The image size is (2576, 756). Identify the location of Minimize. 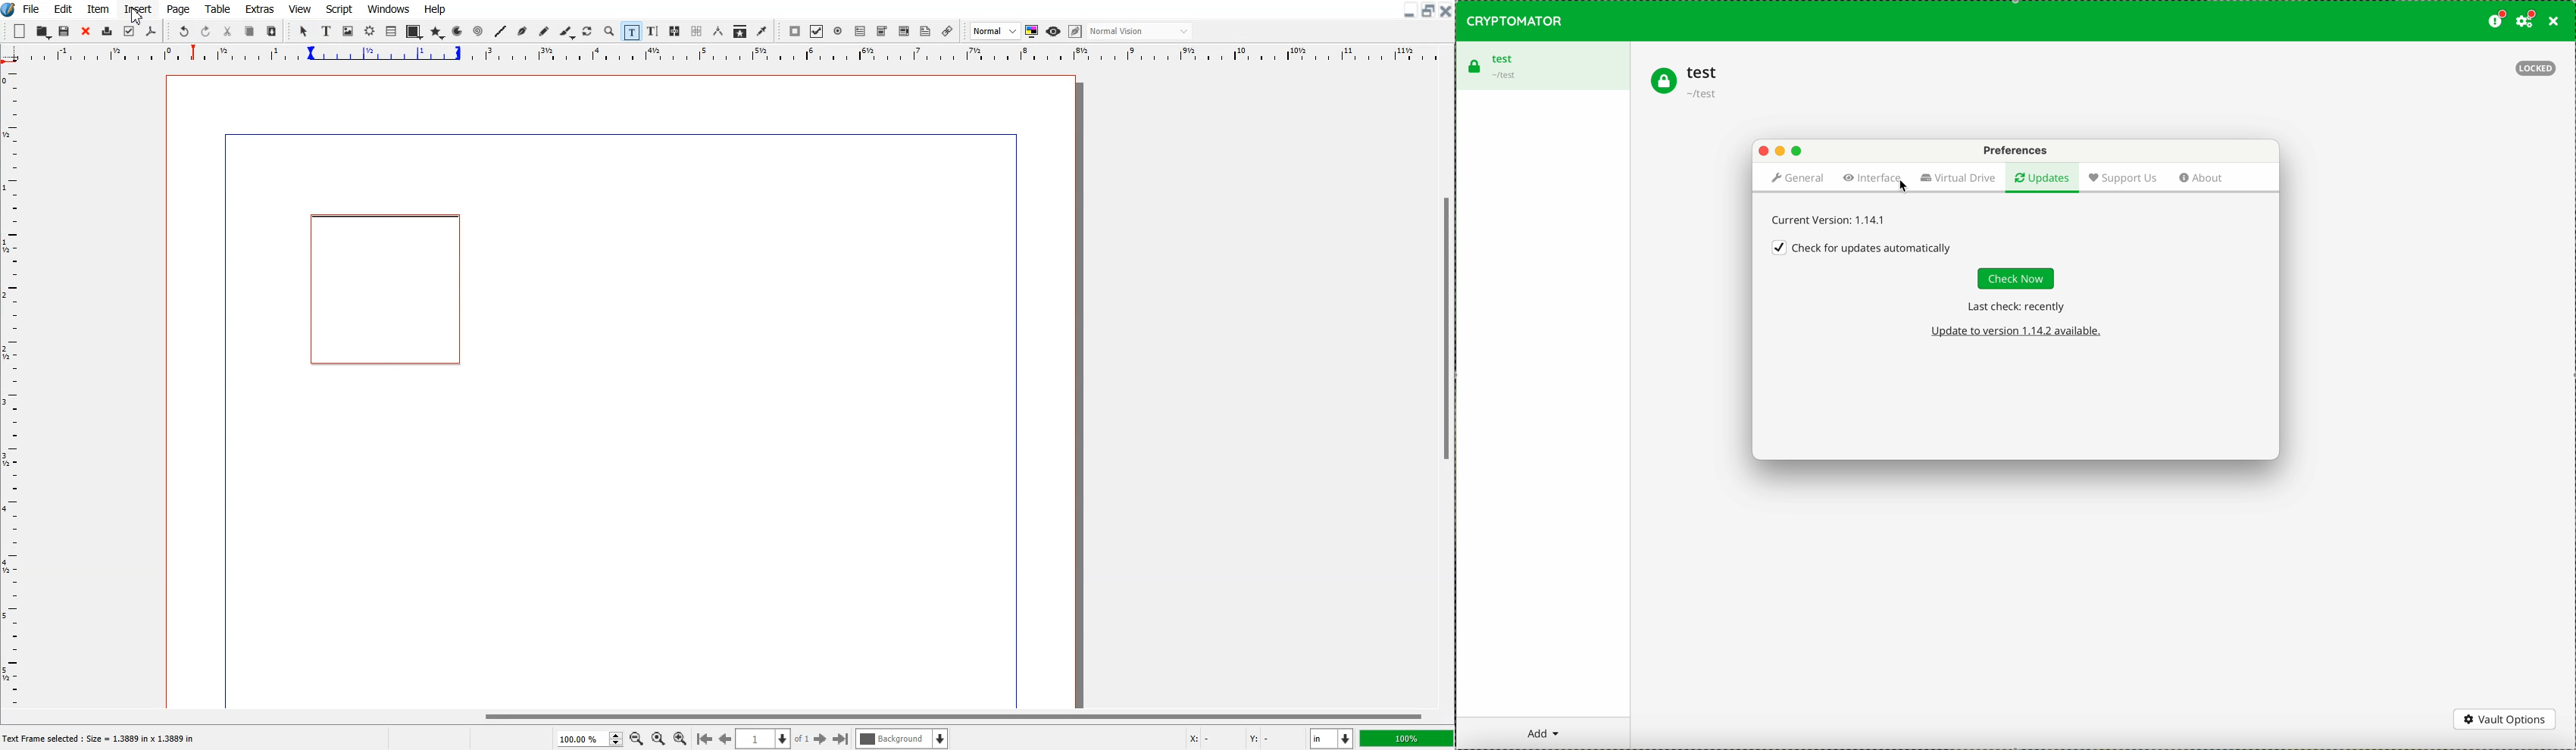
(1410, 10).